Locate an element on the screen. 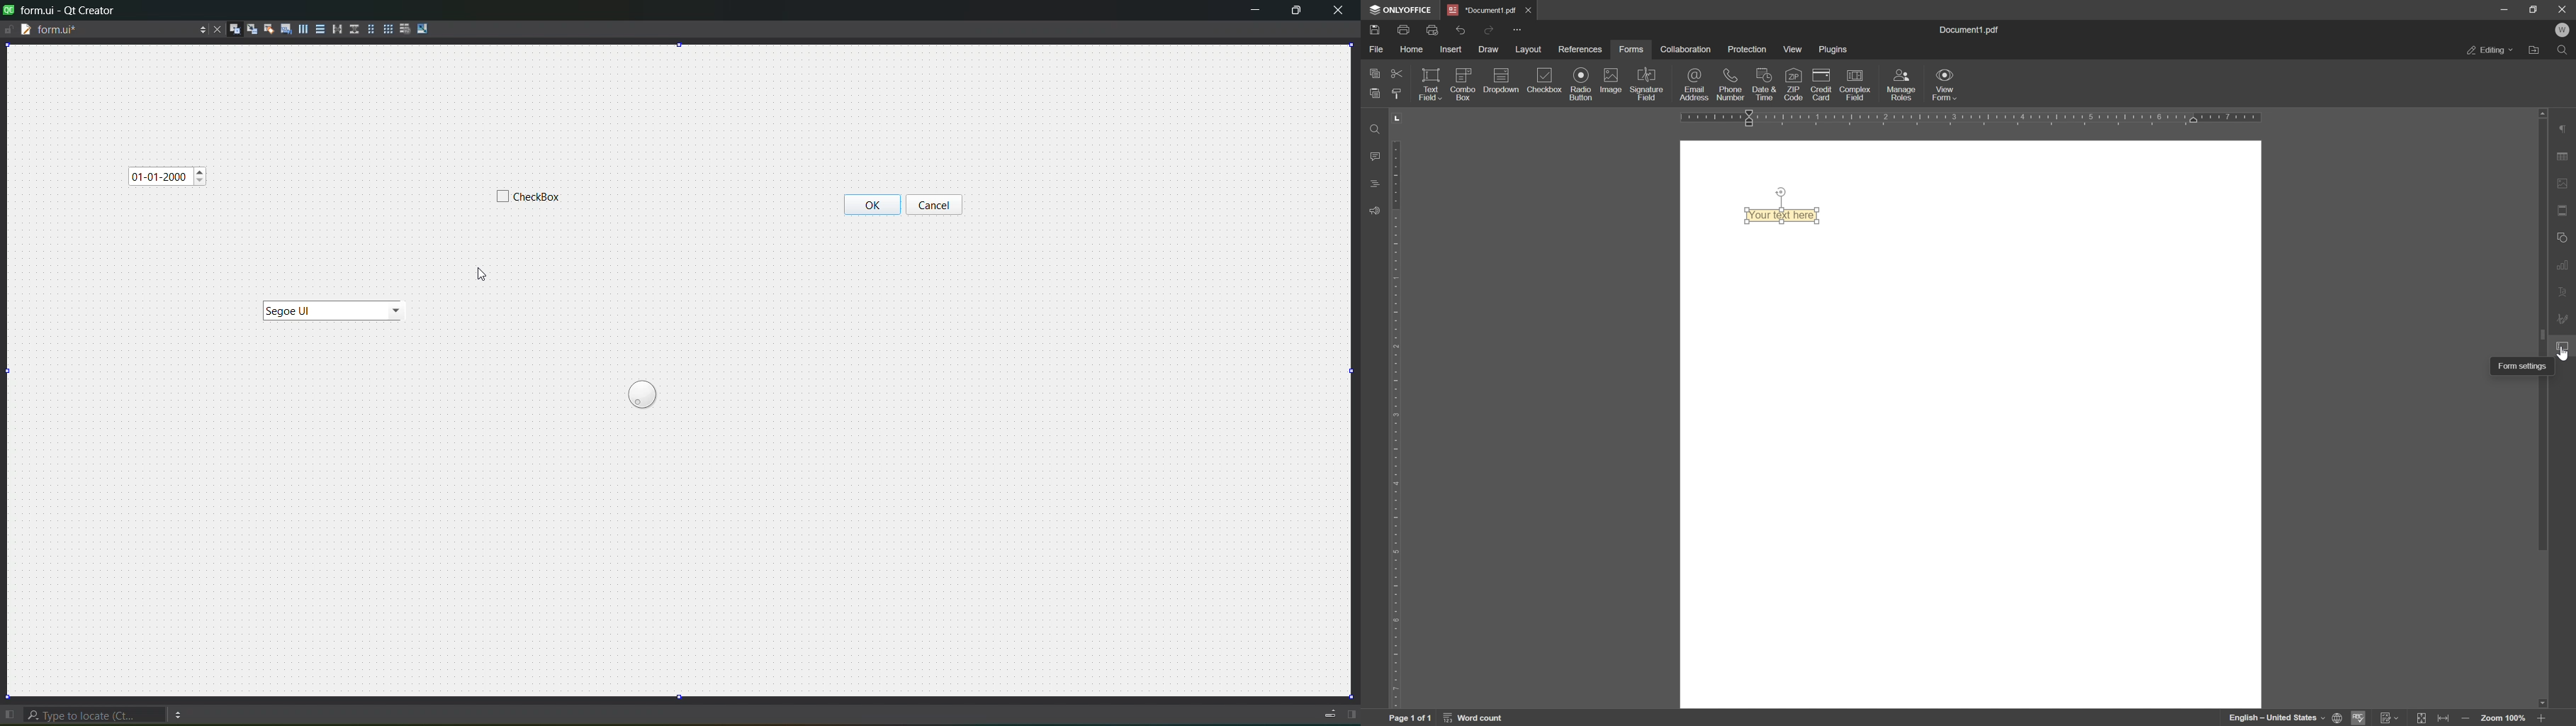 The width and height of the screenshot is (2576, 728). protection is located at coordinates (1749, 50).